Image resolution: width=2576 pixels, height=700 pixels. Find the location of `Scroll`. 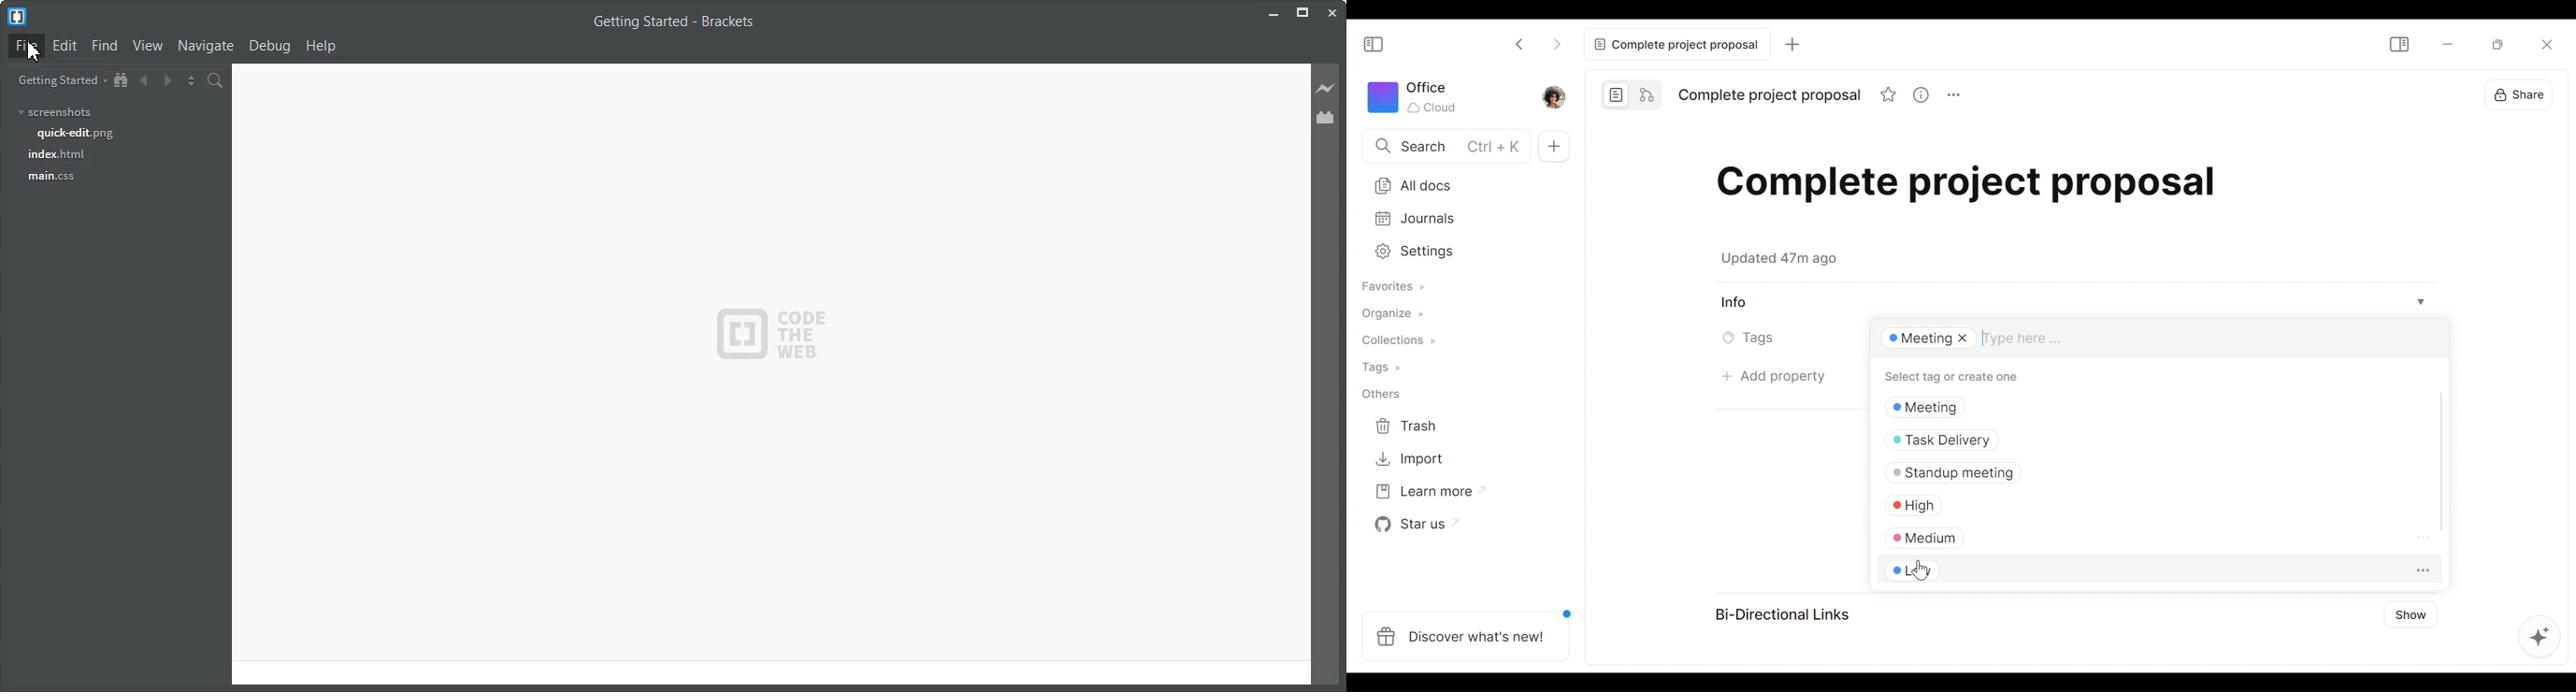

Scroll is located at coordinates (2441, 459).